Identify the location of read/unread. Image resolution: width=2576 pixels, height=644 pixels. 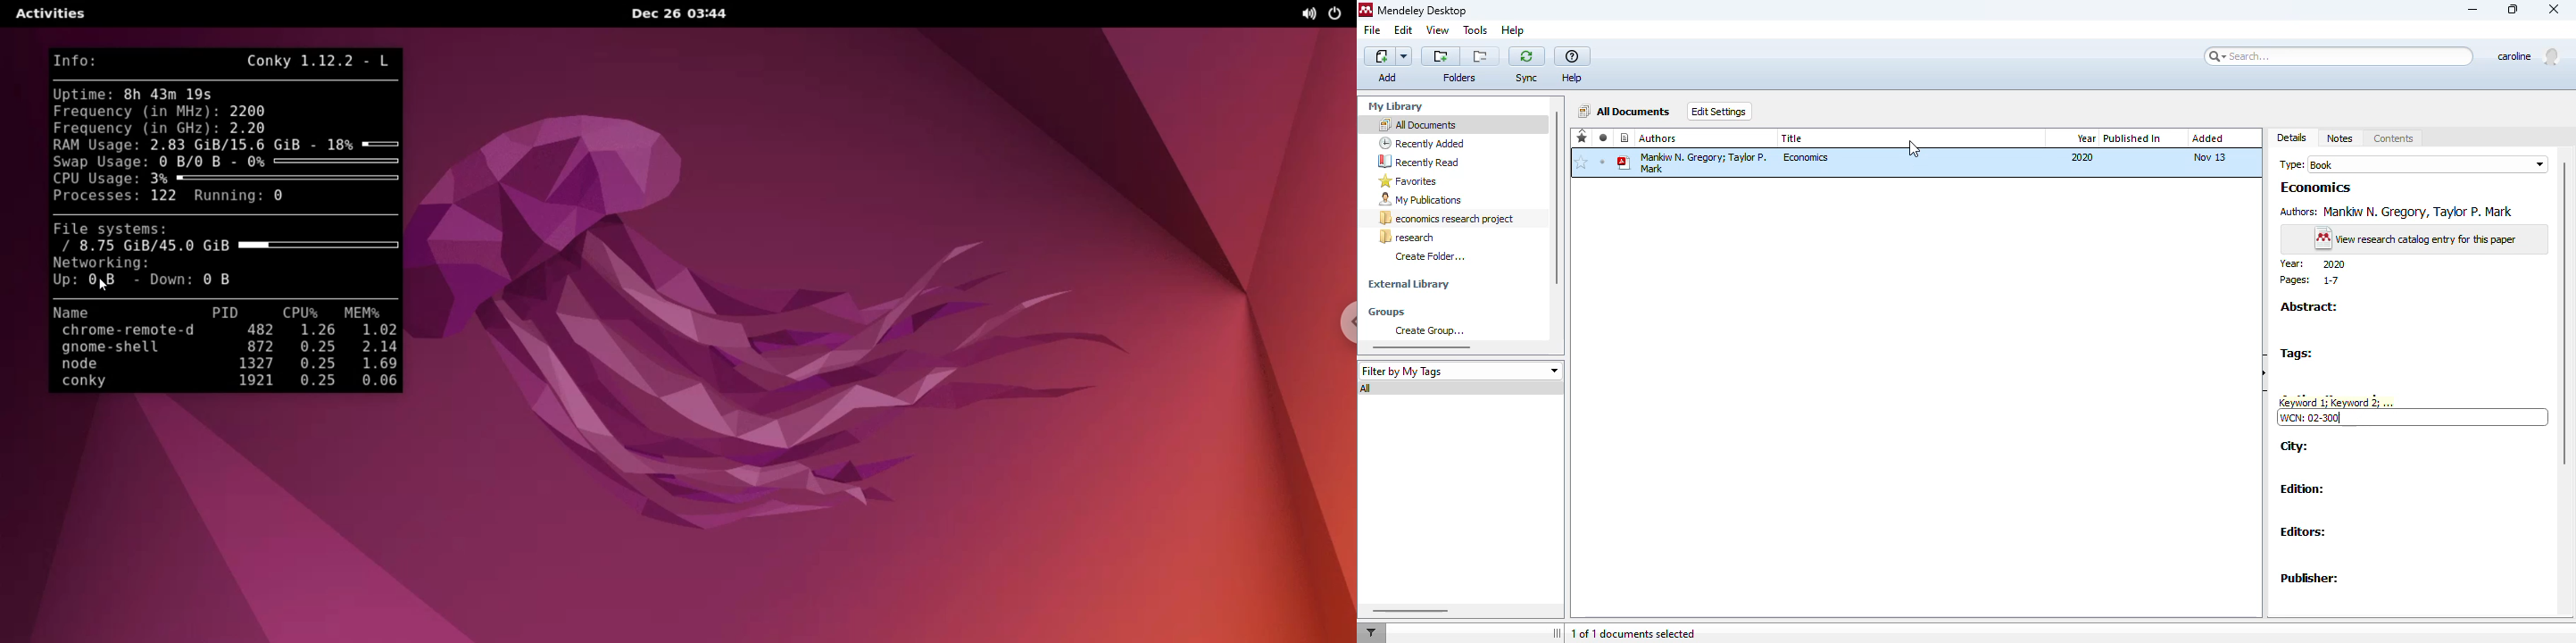
(1603, 137).